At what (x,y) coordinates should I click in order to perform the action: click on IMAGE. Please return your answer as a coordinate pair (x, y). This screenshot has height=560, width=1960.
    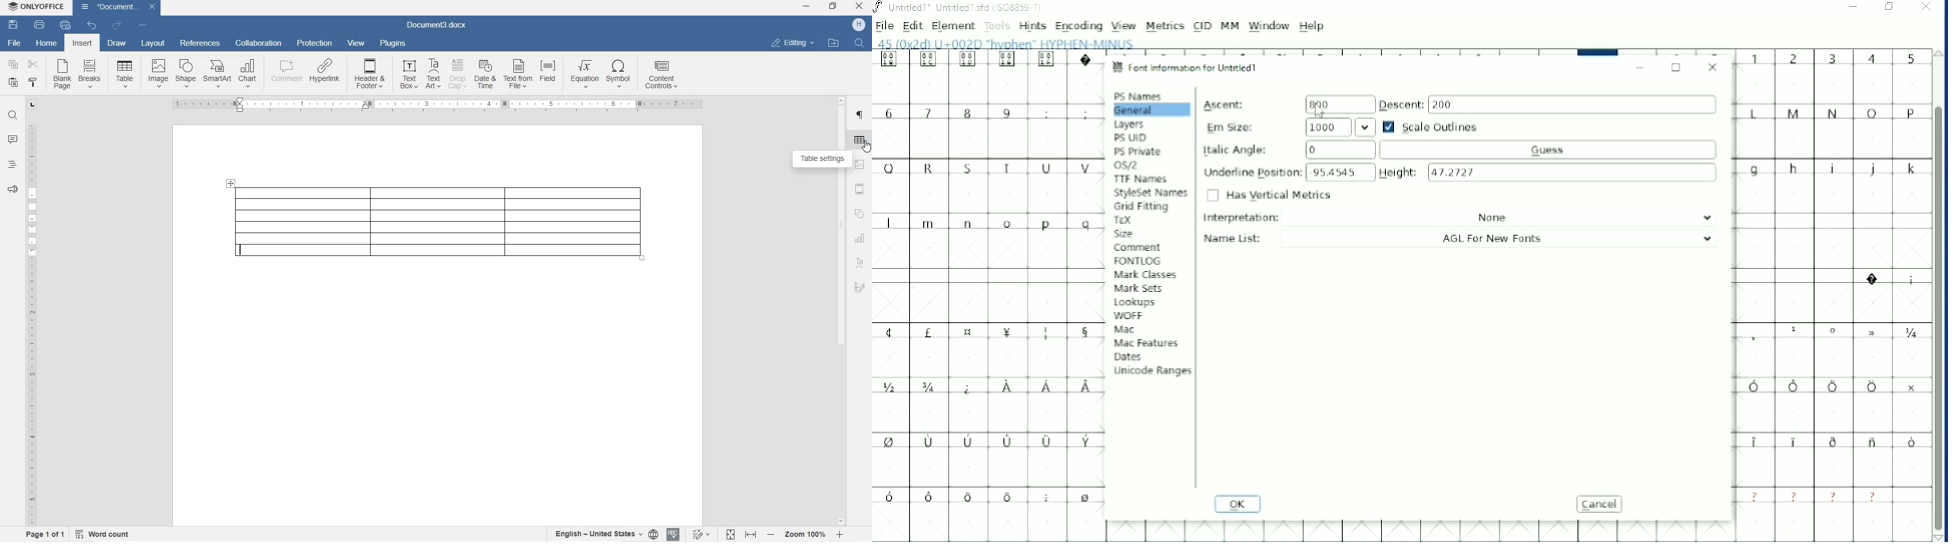
    Looking at the image, I should click on (158, 74).